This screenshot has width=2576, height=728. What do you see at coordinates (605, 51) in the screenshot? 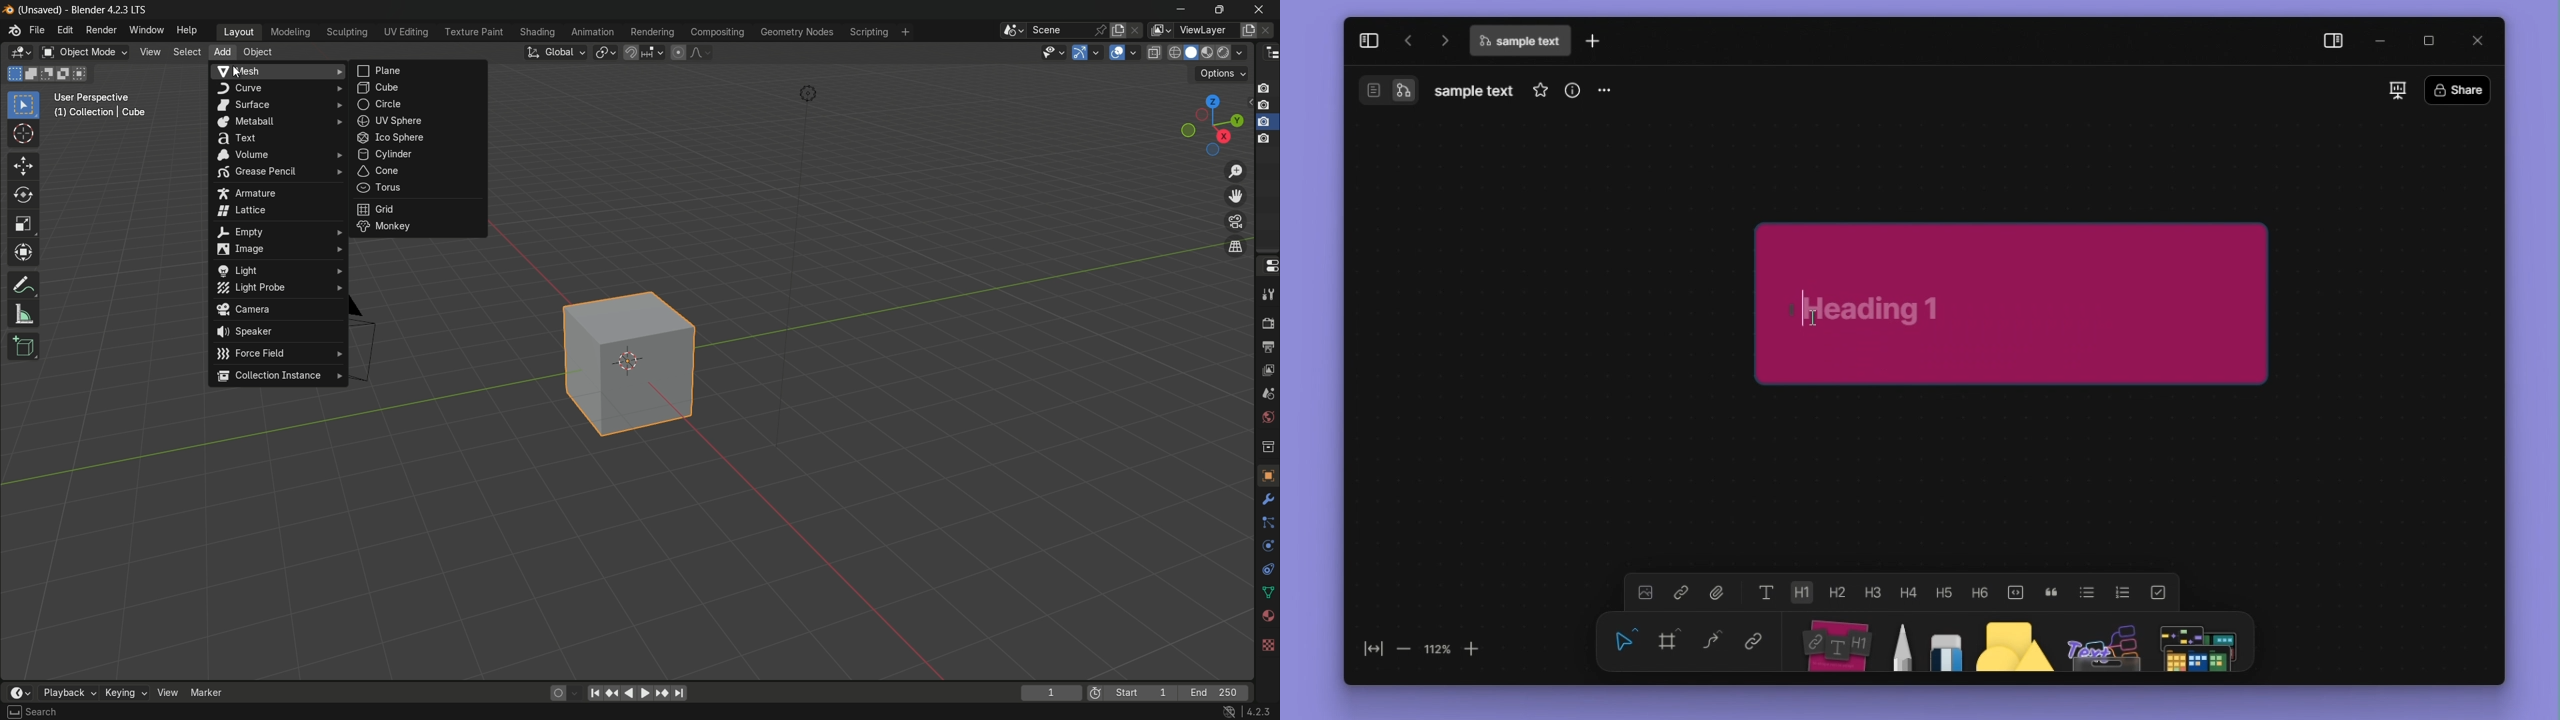
I see `transform pivot table` at bounding box center [605, 51].